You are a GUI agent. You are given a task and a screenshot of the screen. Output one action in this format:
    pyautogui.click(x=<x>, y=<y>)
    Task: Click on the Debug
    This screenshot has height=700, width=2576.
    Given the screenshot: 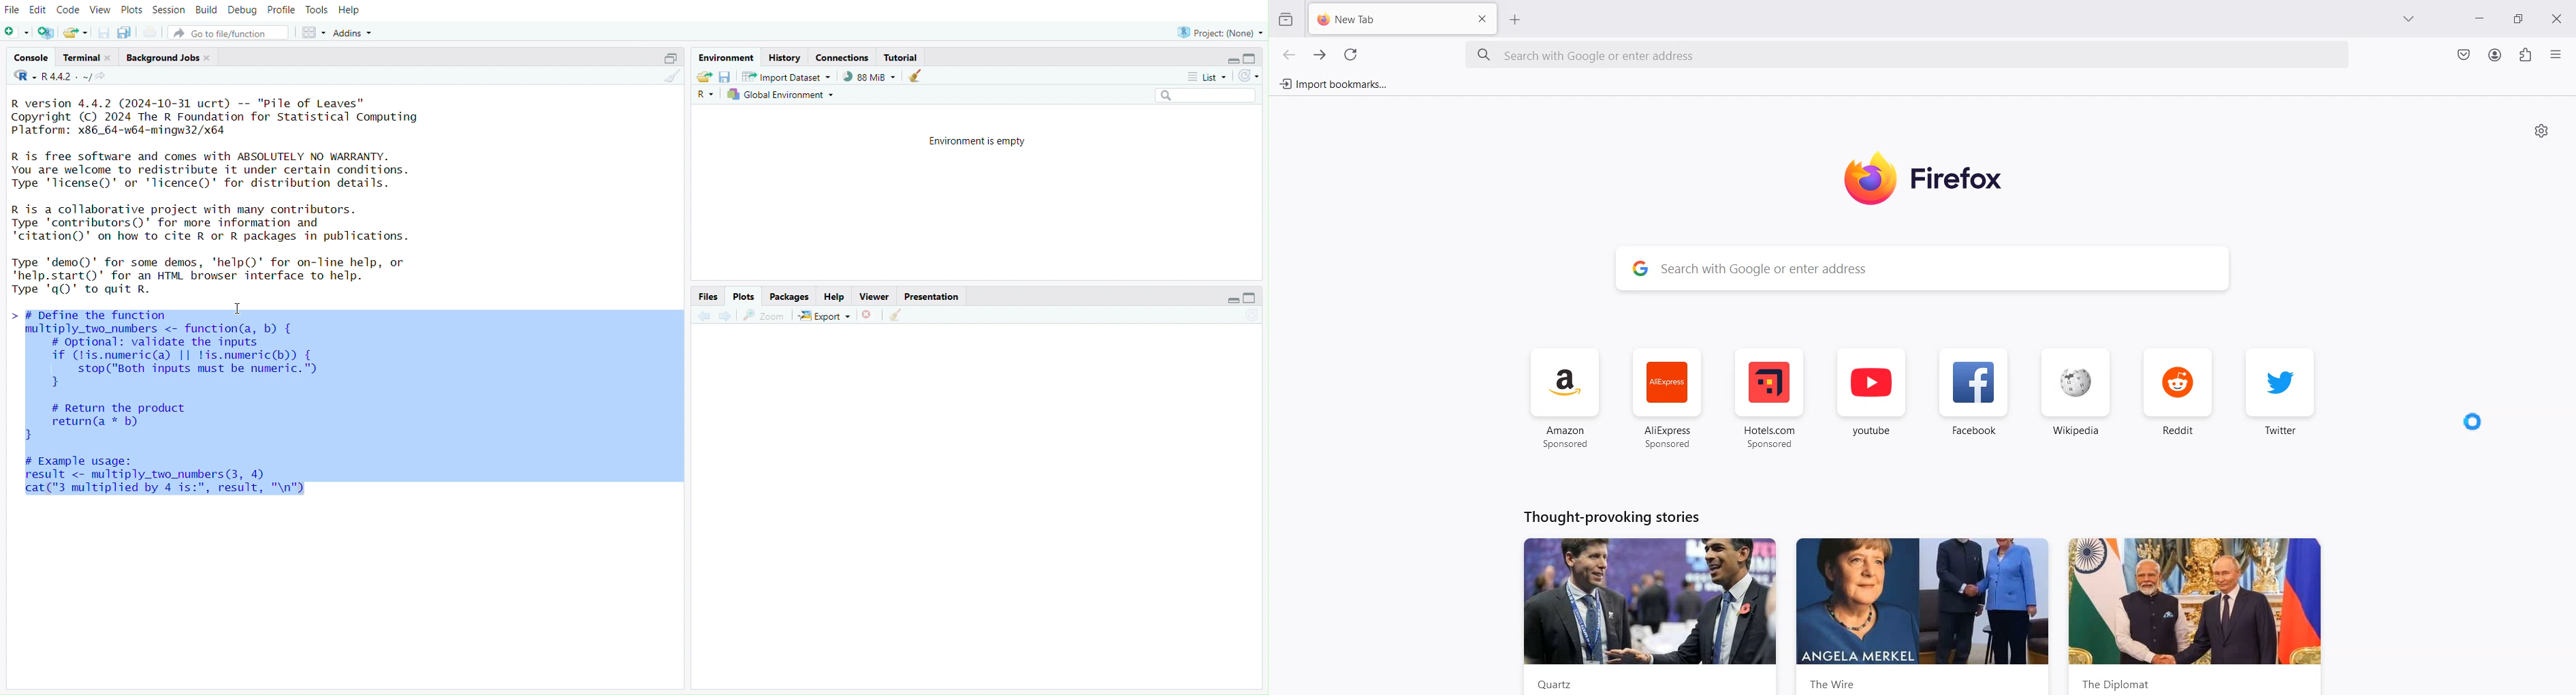 What is the action you would take?
    pyautogui.click(x=242, y=12)
    